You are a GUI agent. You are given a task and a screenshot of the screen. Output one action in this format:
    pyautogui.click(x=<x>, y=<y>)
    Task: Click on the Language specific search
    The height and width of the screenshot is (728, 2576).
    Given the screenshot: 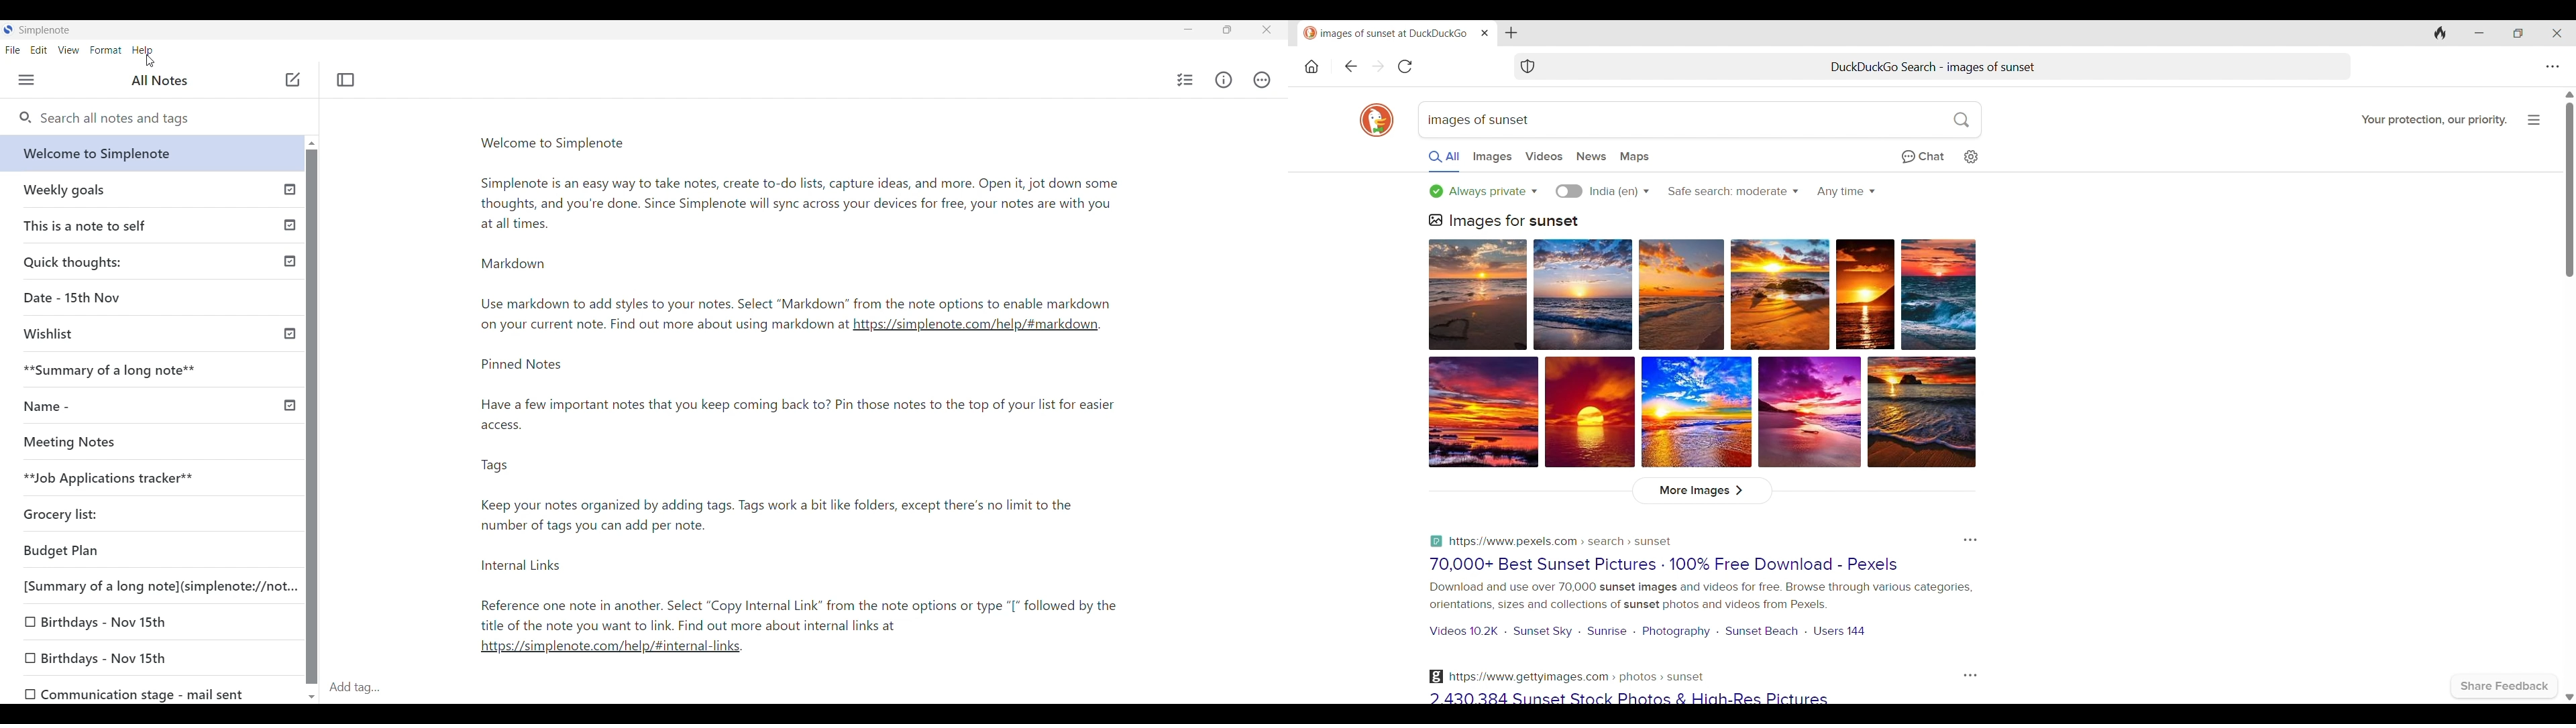 What is the action you would take?
    pyautogui.click(x=1570, y=191)
    